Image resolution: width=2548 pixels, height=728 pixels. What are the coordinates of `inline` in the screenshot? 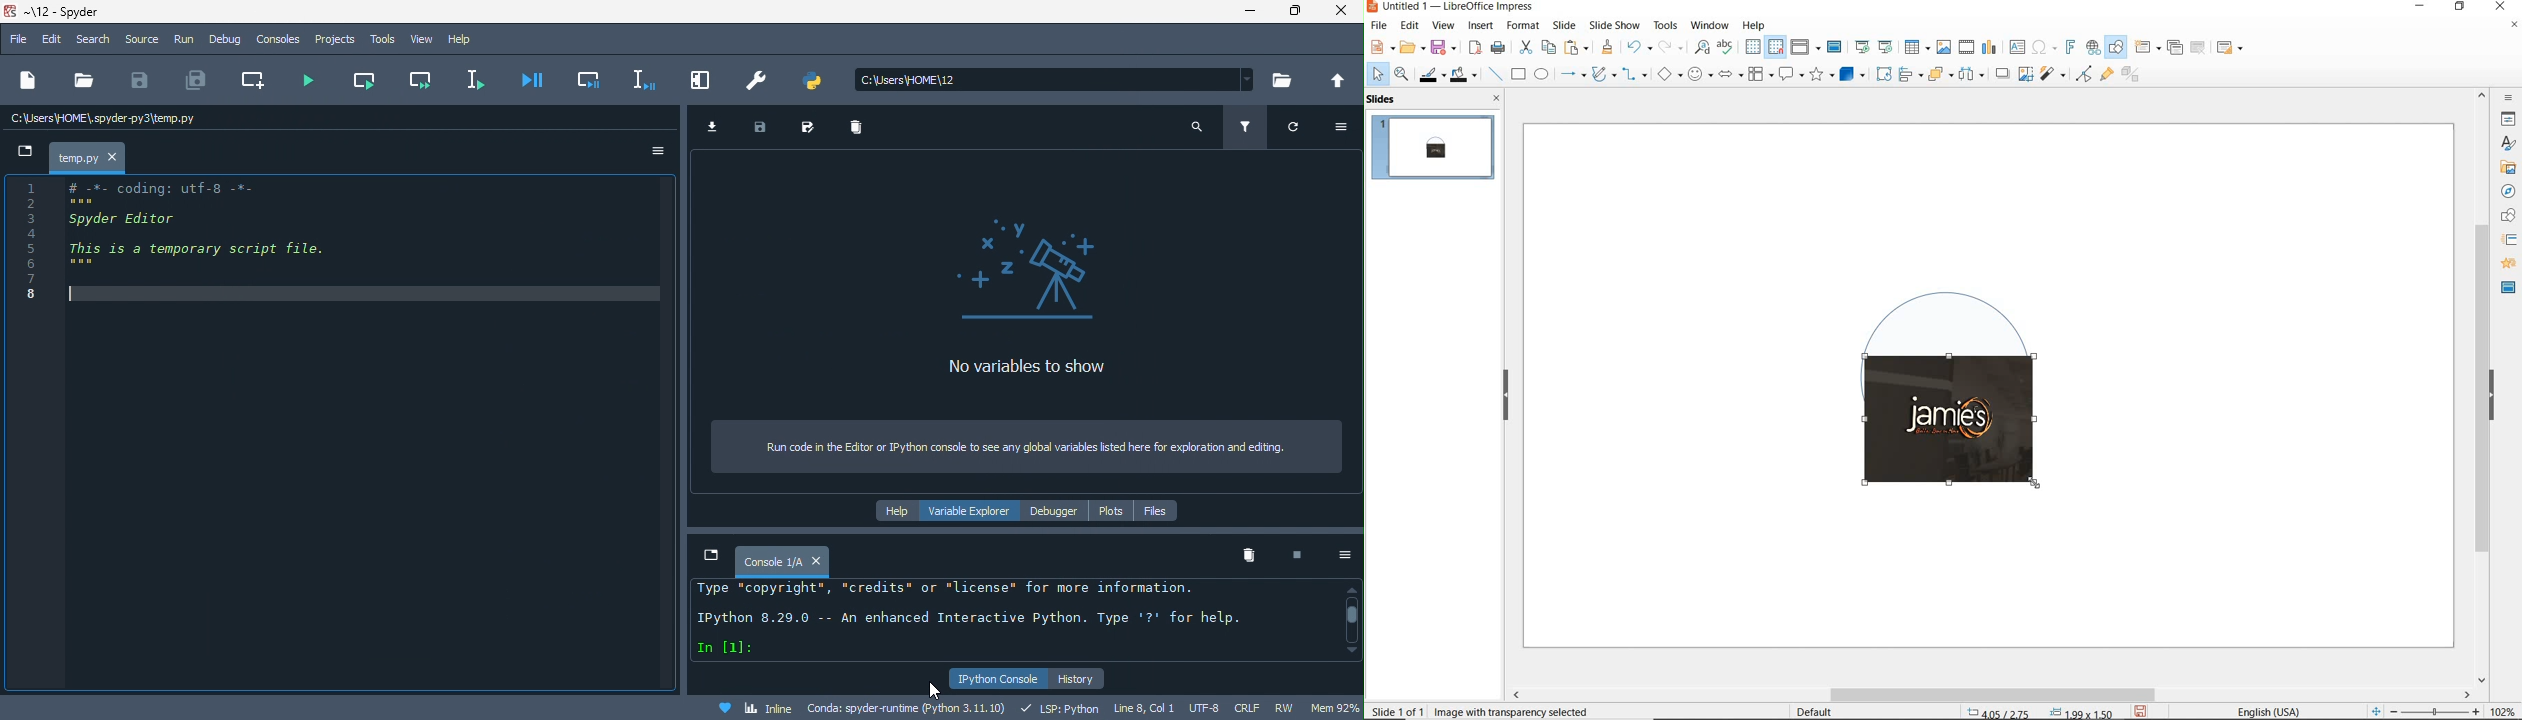 It's located at (757, 709).